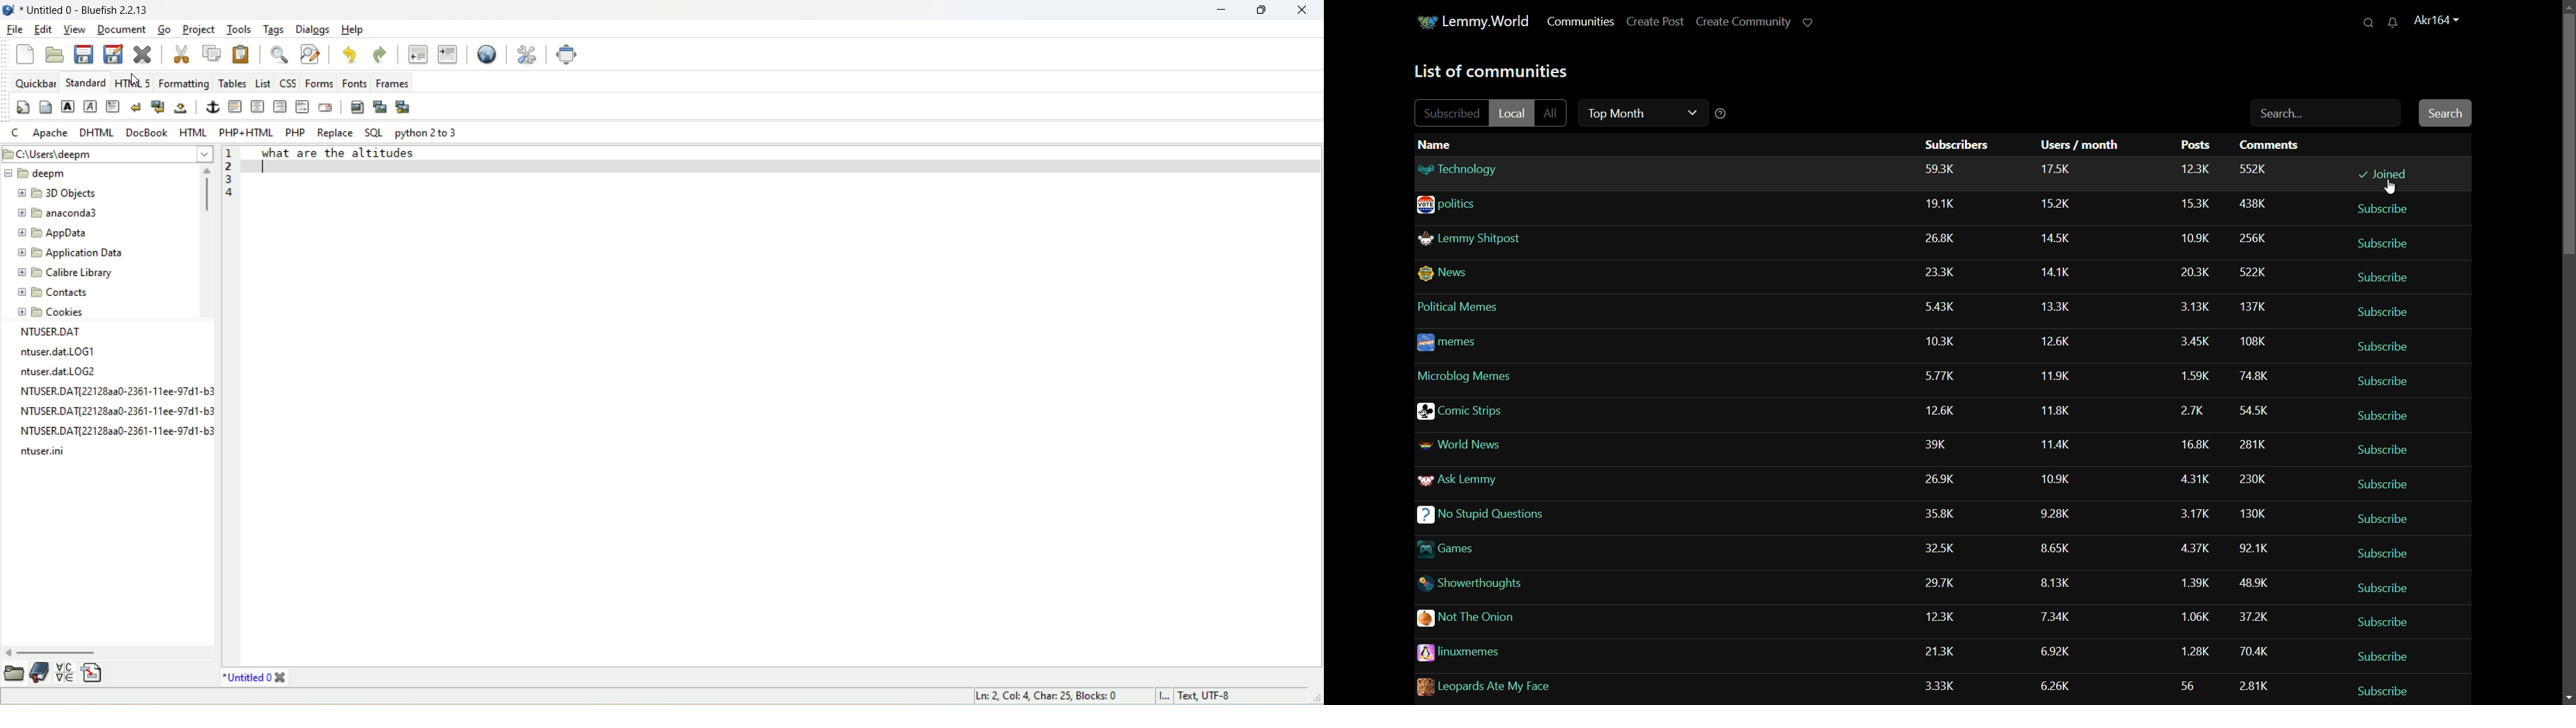 The width and height of the screenshot is (2576, 728). I want to click on posts, so click(2194, 146).